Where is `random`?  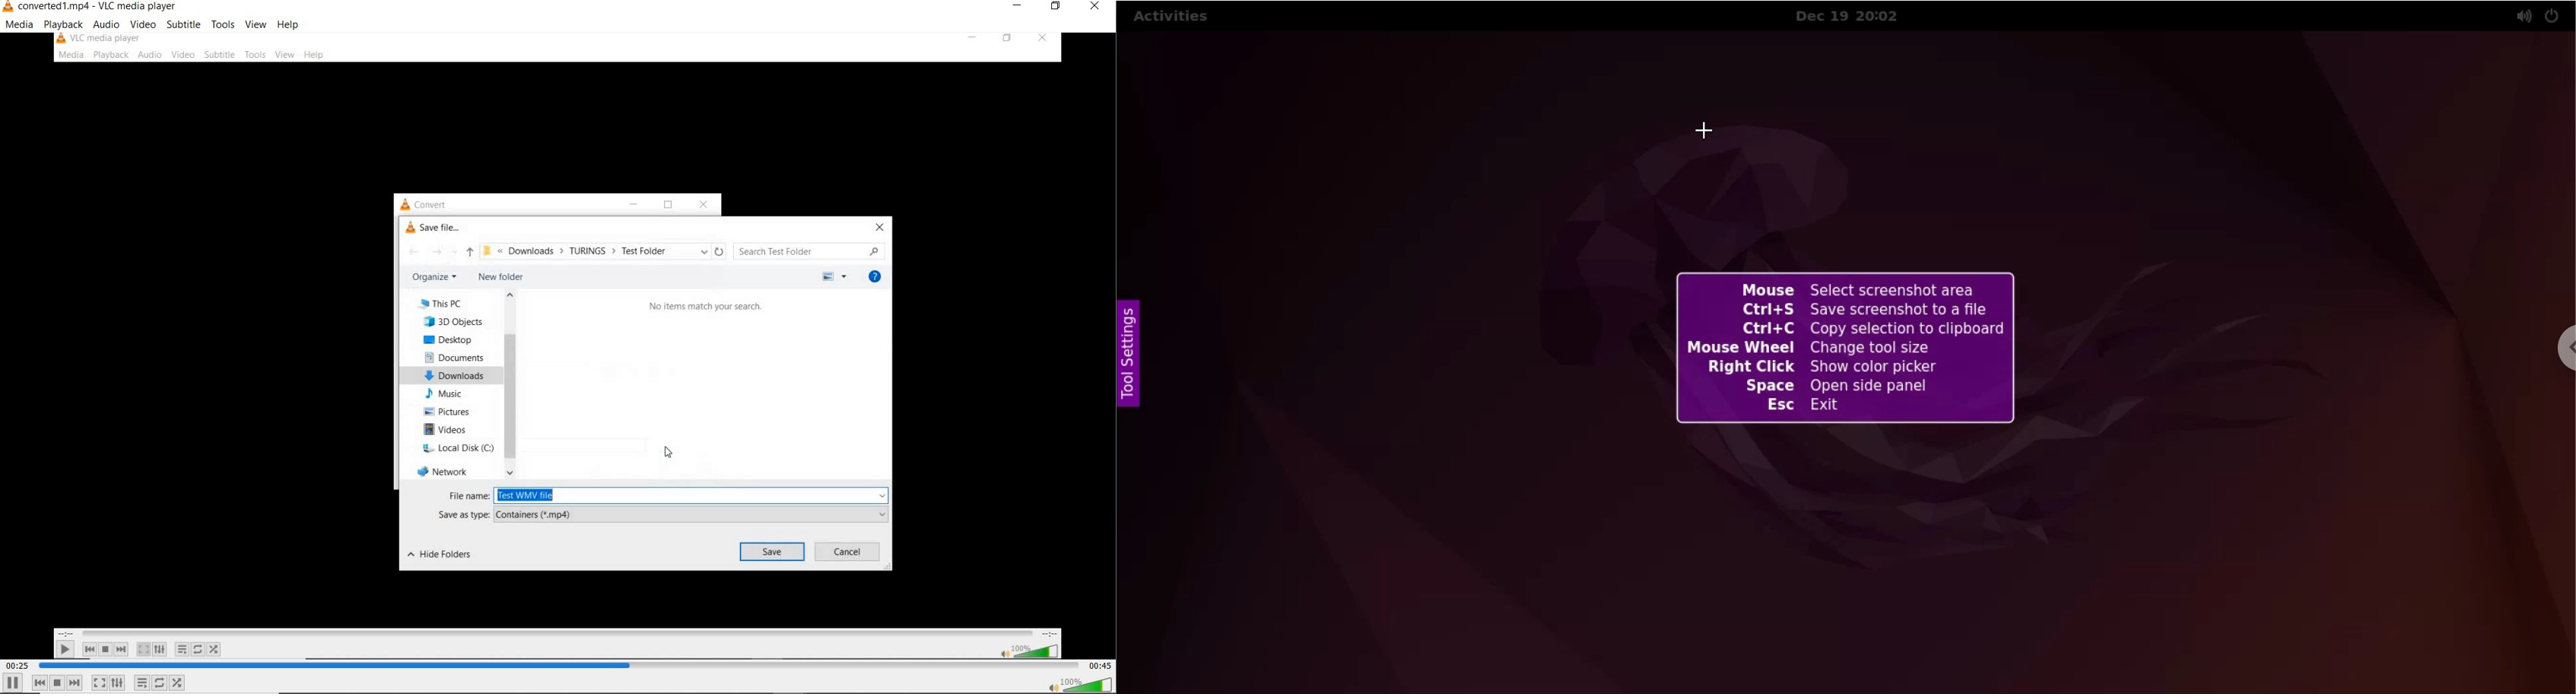
random is located at coordinates (176, 683).